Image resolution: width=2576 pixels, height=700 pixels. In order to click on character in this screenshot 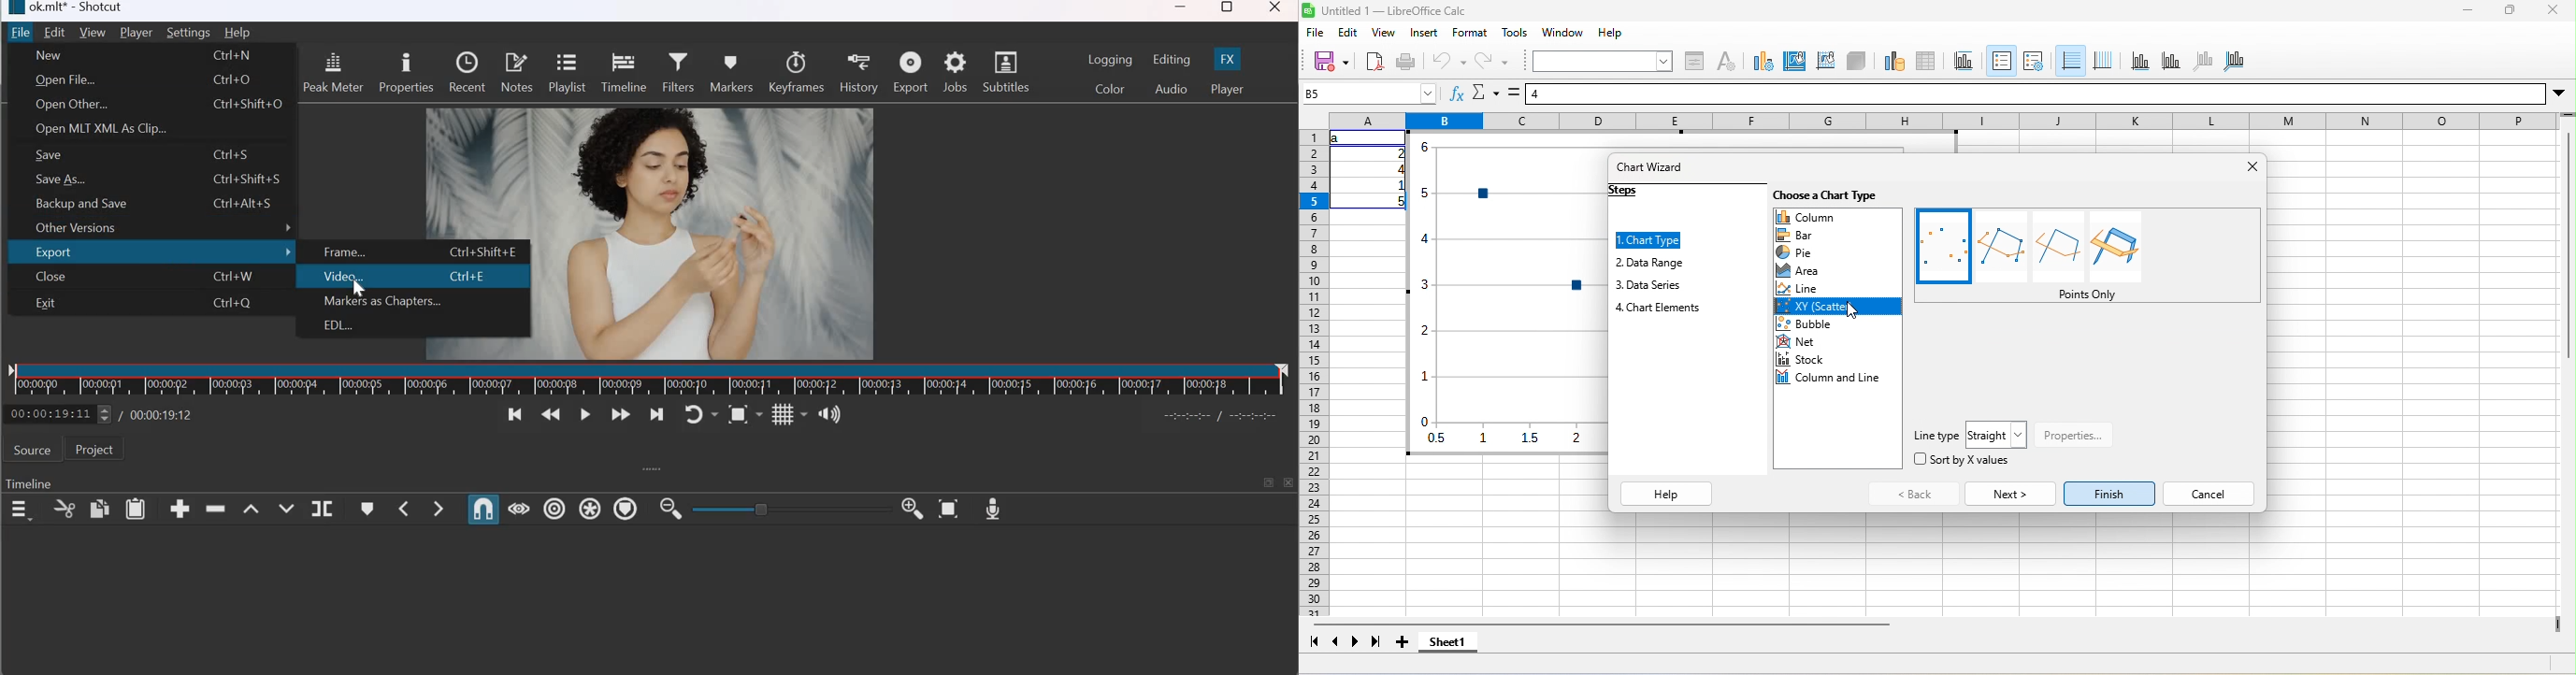, I will do `click(1726, 63)`.